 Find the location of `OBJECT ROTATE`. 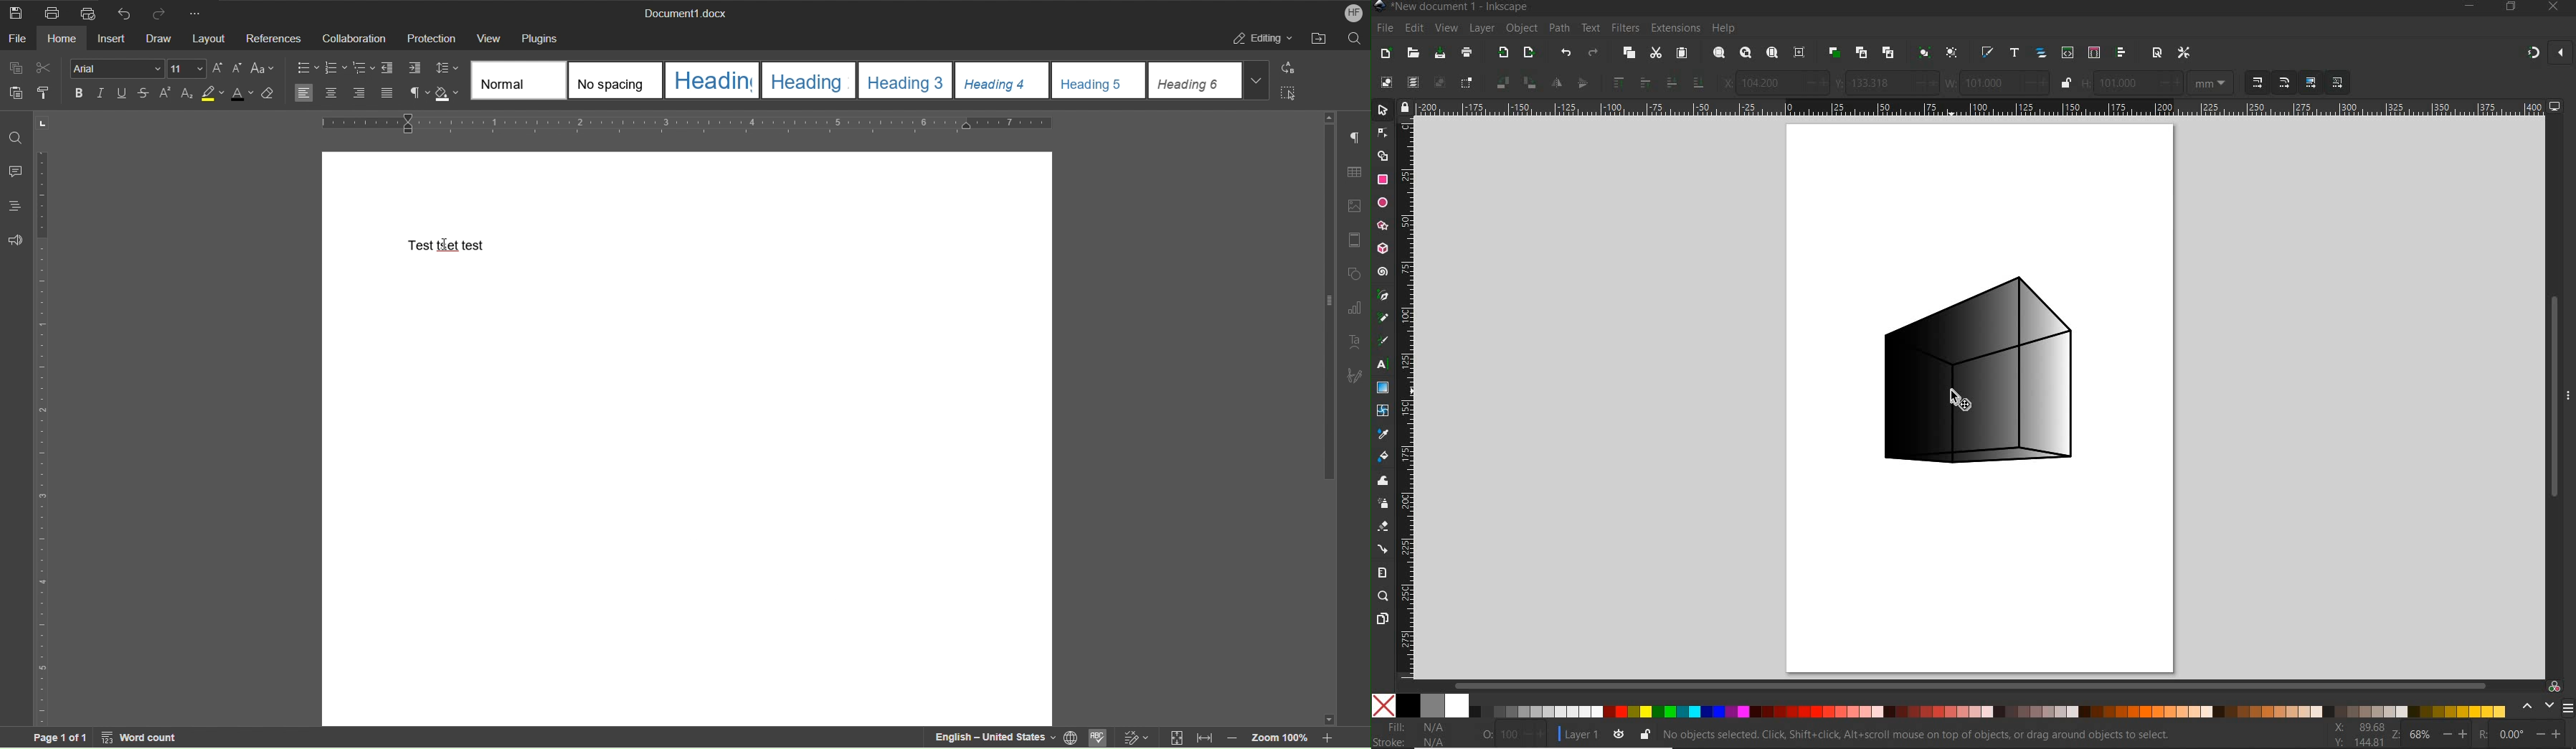

OBJECT ROTATE is located at coordinates (1502, 82).